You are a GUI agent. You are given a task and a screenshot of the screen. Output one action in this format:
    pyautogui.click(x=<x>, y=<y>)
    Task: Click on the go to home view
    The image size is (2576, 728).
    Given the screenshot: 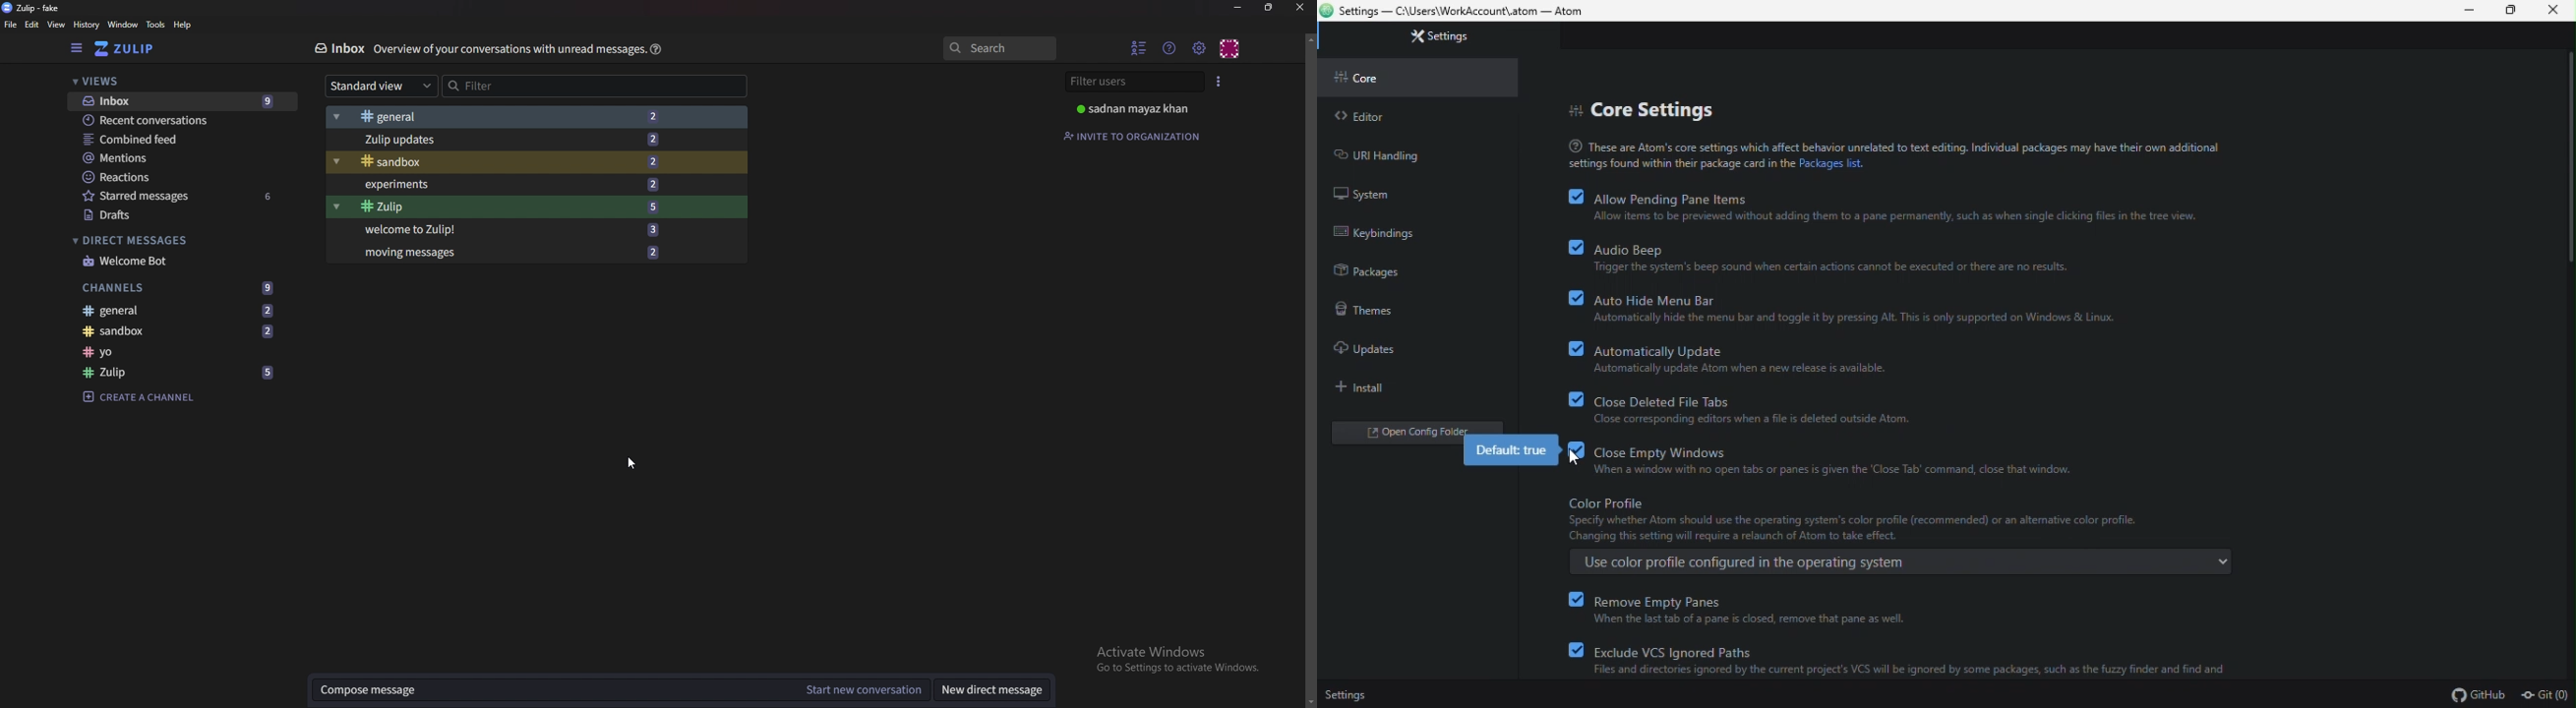 What is the action you would take?
    pyautogui.click(x=133, y=49)
    